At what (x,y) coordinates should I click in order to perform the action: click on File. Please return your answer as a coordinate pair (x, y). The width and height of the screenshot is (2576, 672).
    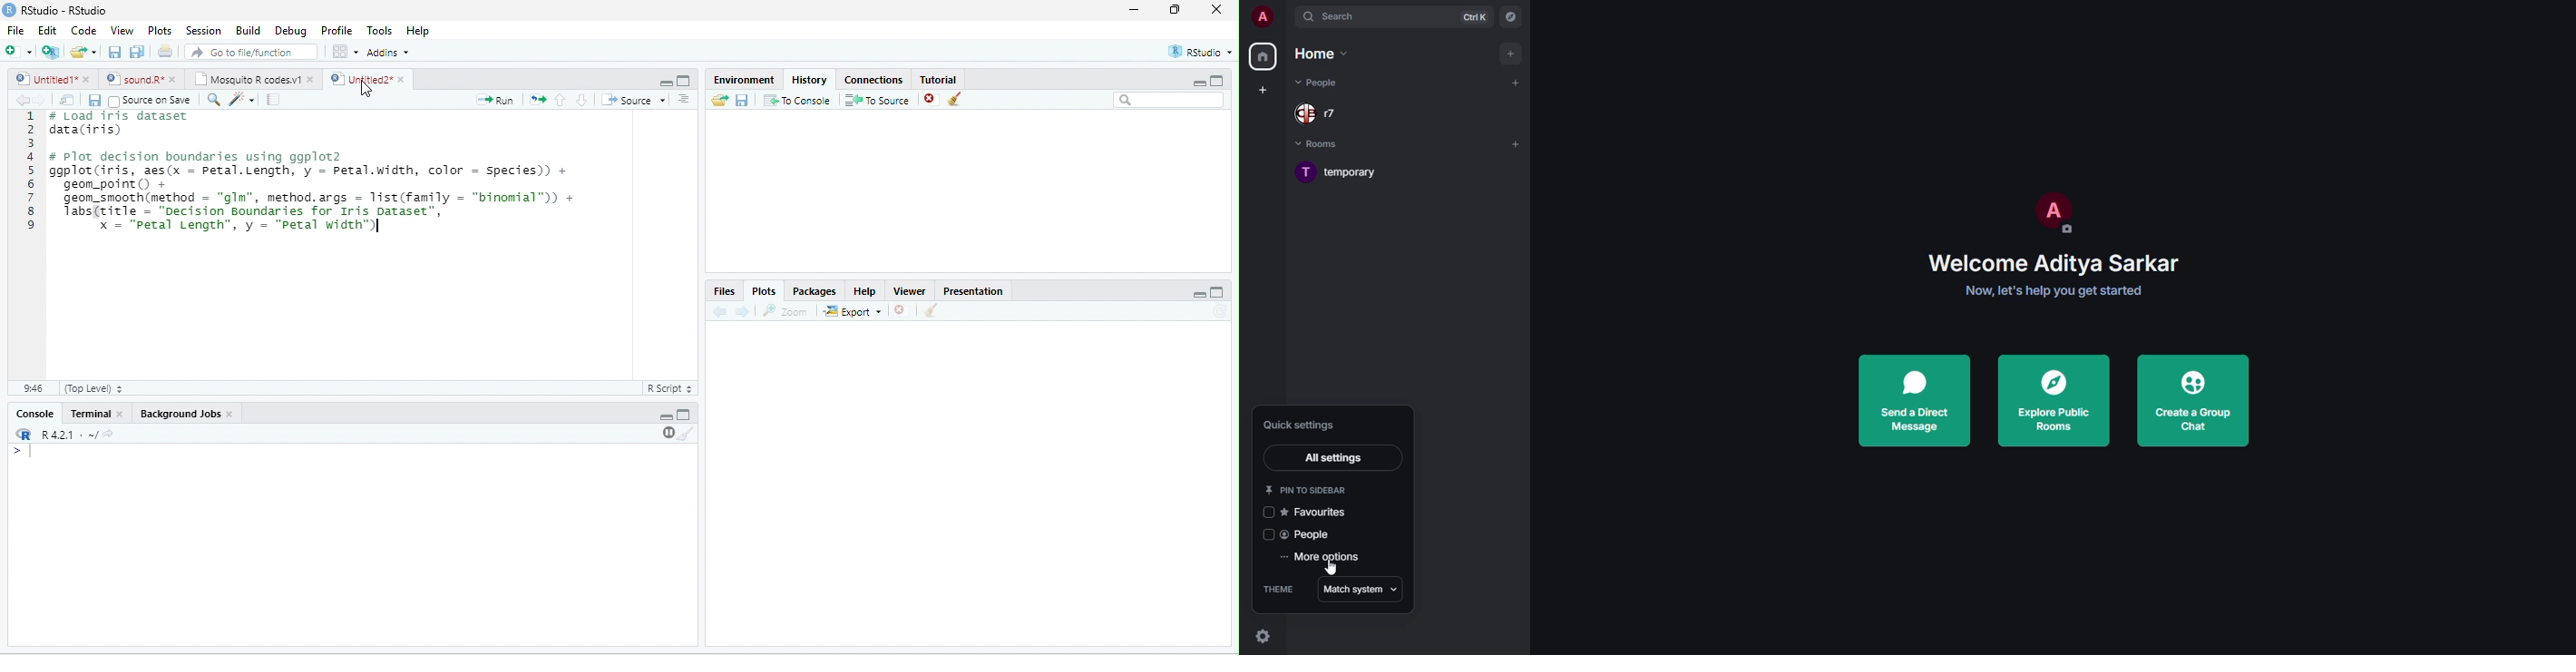
    Looking at the image, I should click on (15, 30).